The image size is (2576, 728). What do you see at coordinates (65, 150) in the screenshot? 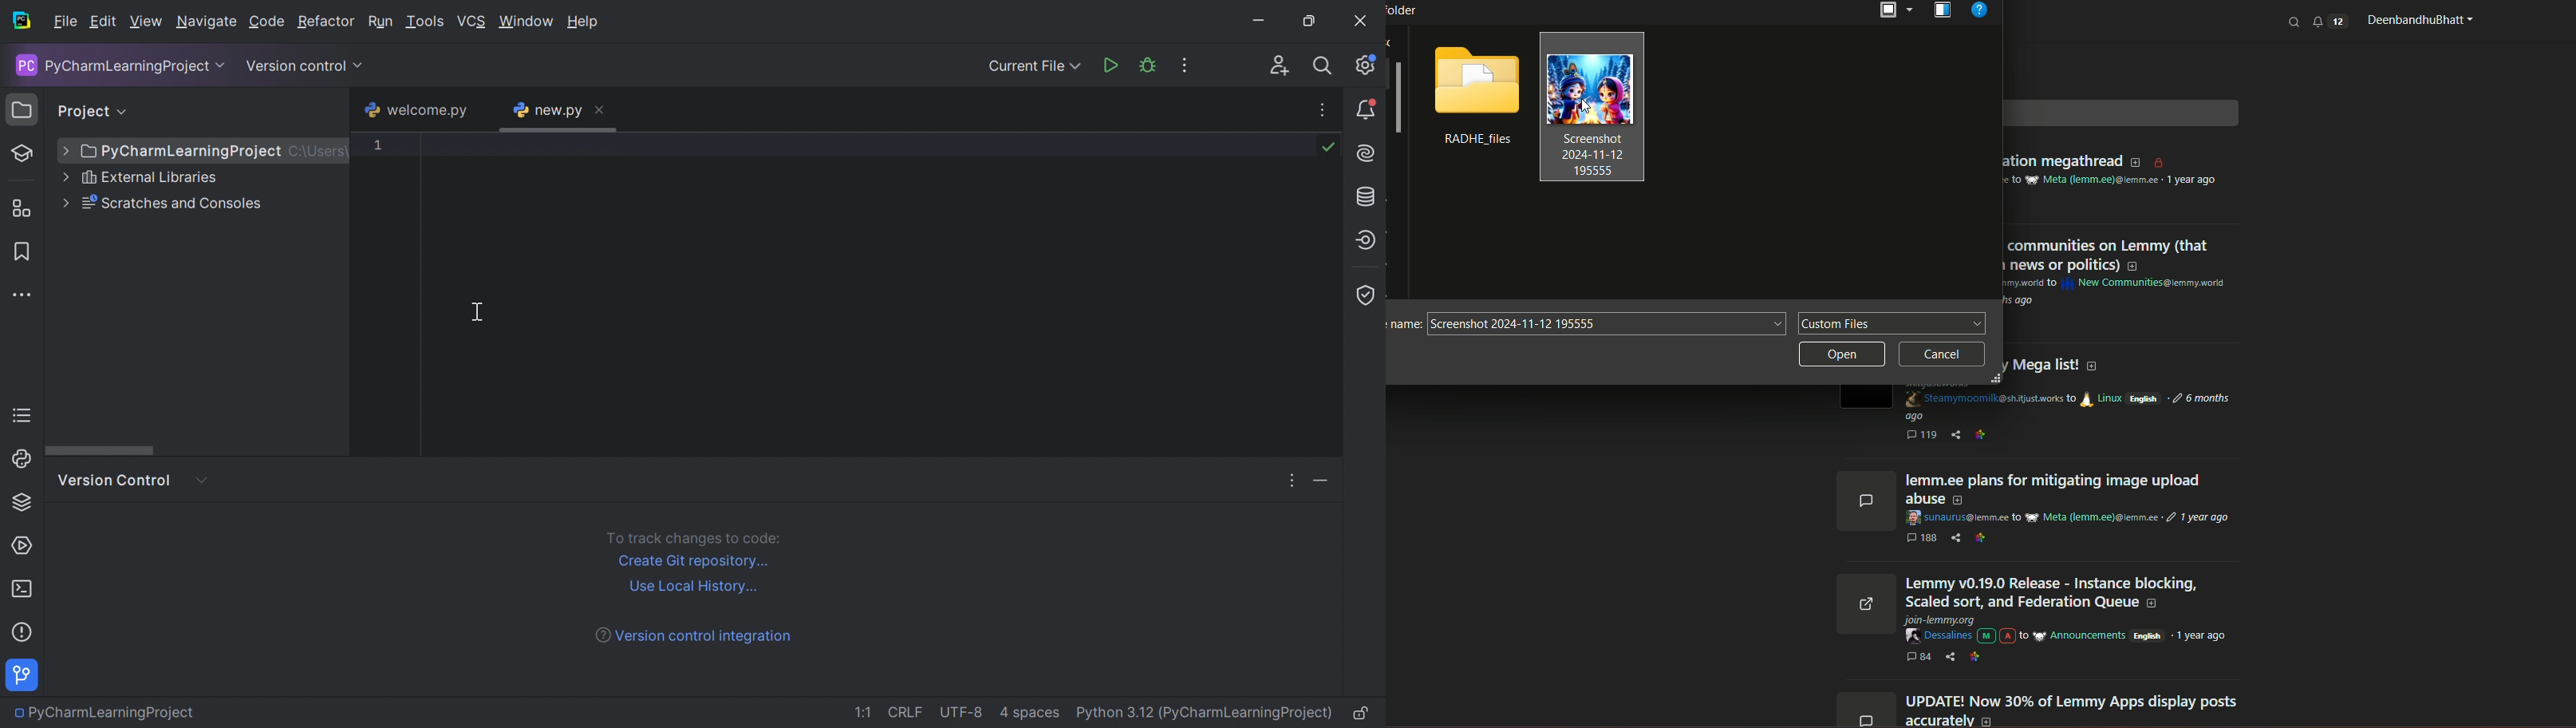
I see `Drop down` at bounding box center [65, 150].